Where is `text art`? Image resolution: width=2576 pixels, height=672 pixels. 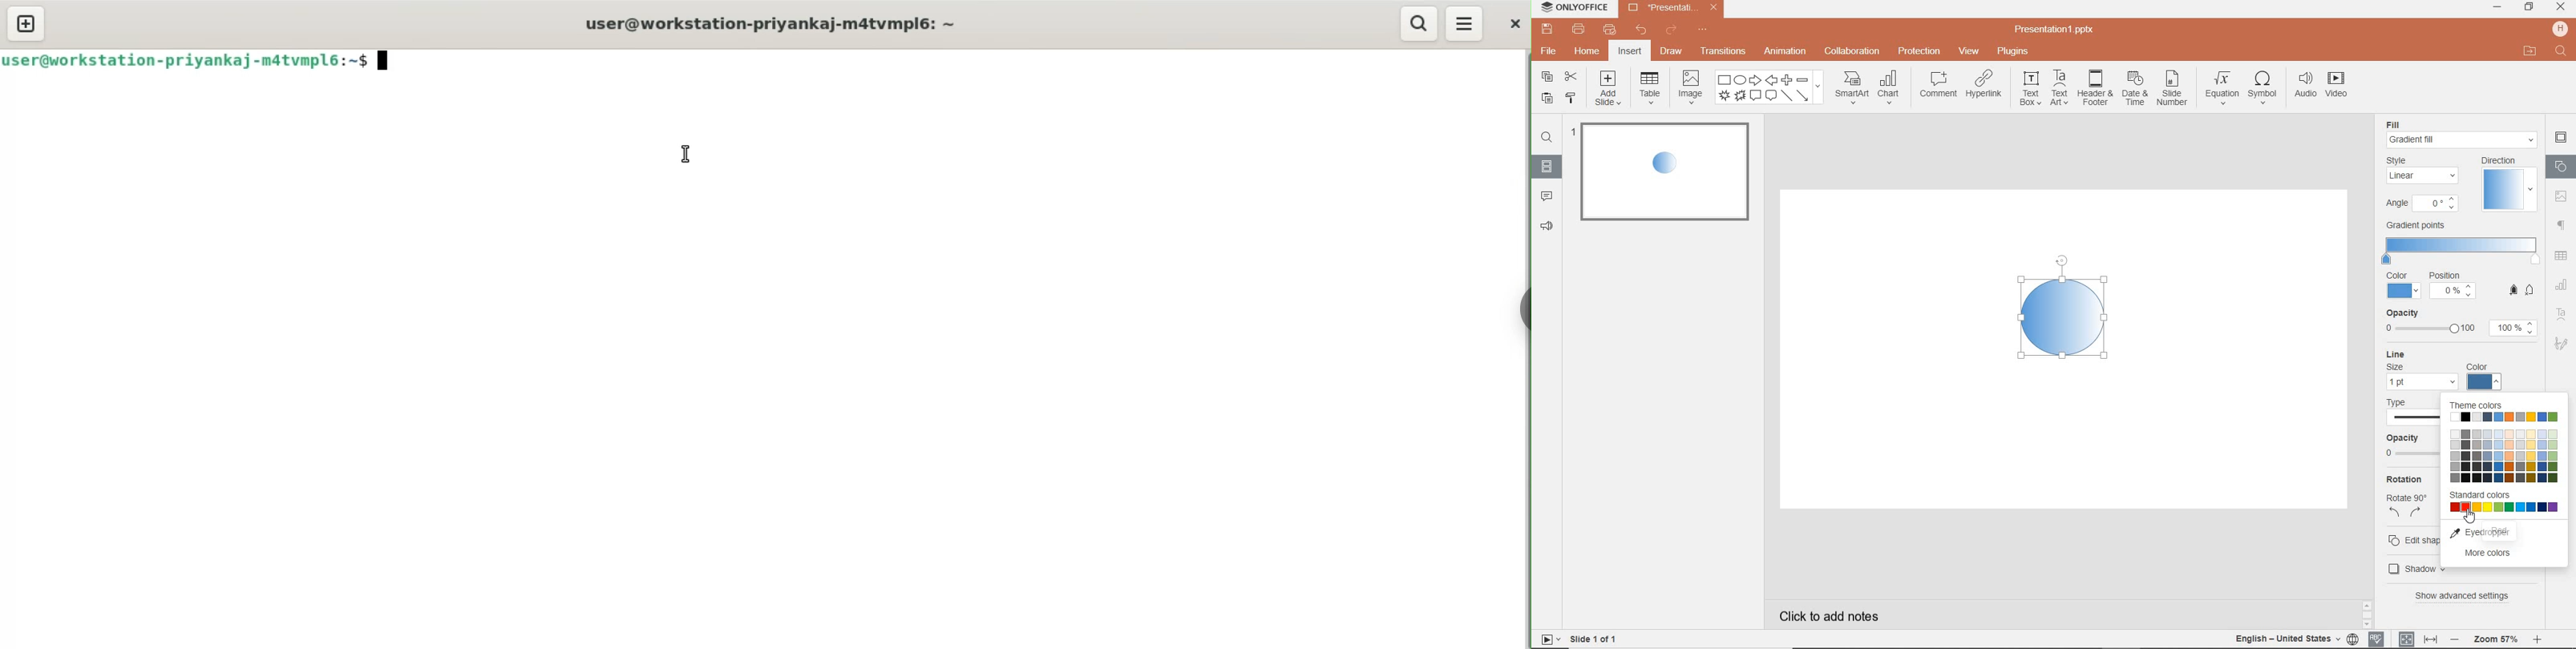
text art is located at coordinates (2562, 314).